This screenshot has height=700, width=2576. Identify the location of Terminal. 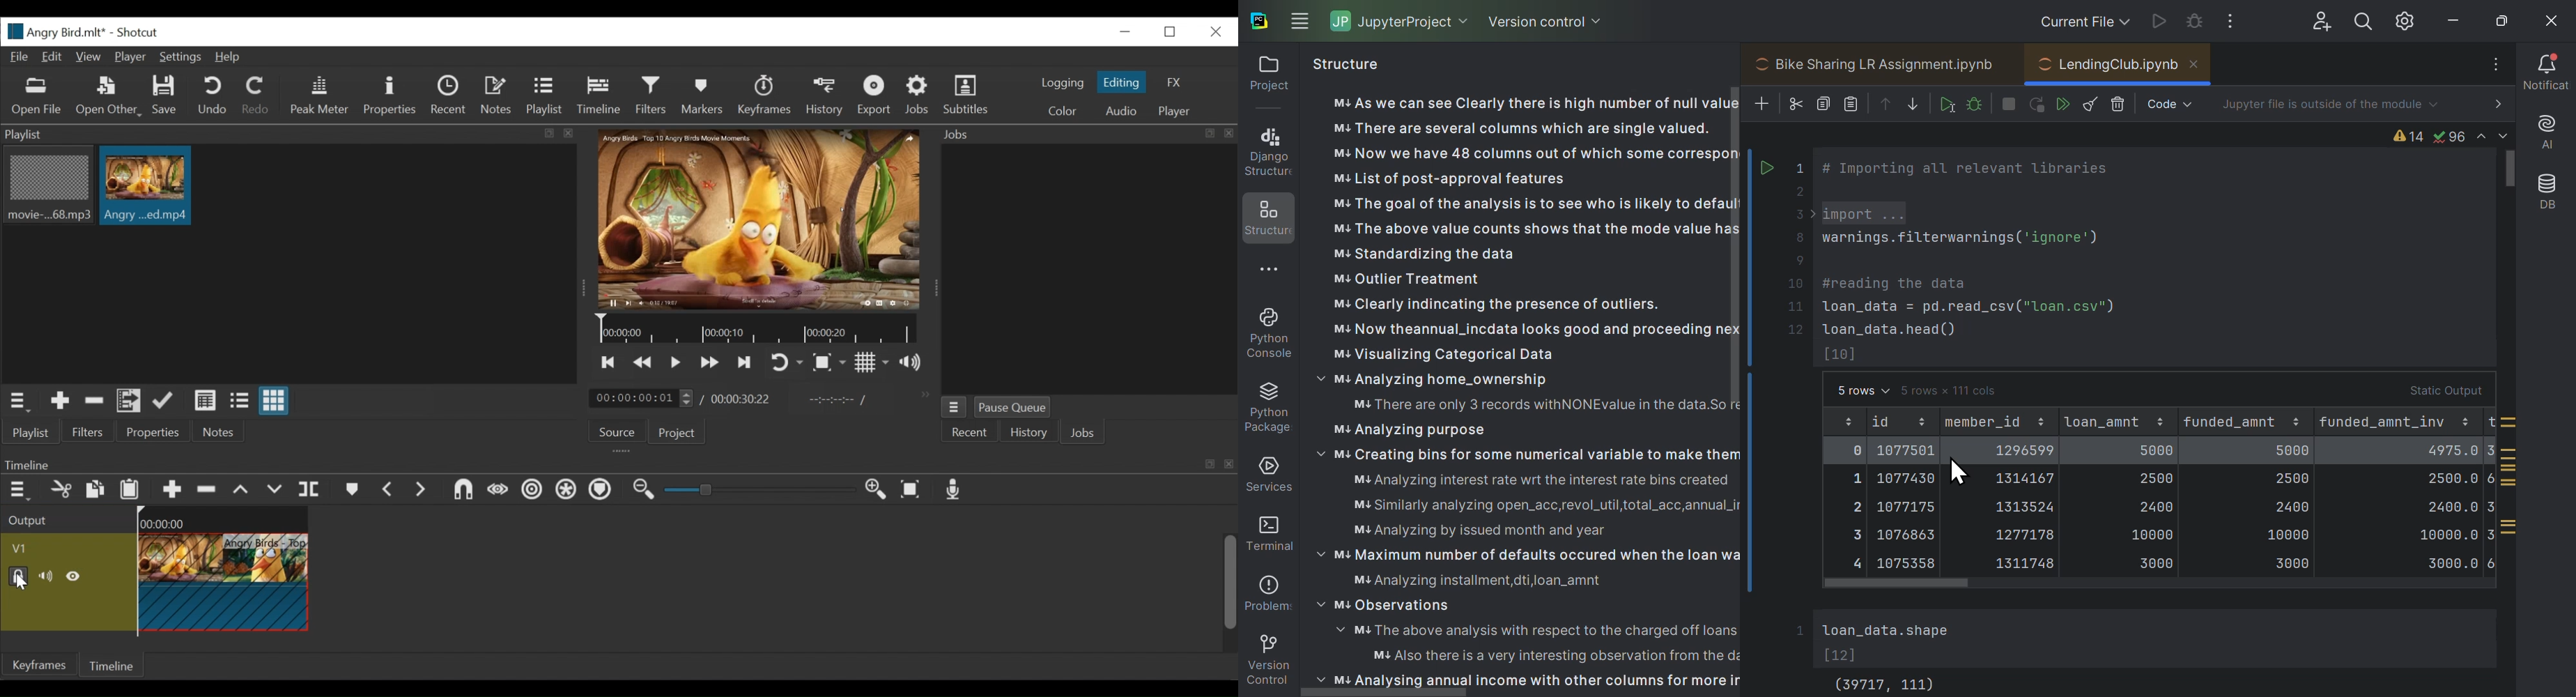
(1267, 531).